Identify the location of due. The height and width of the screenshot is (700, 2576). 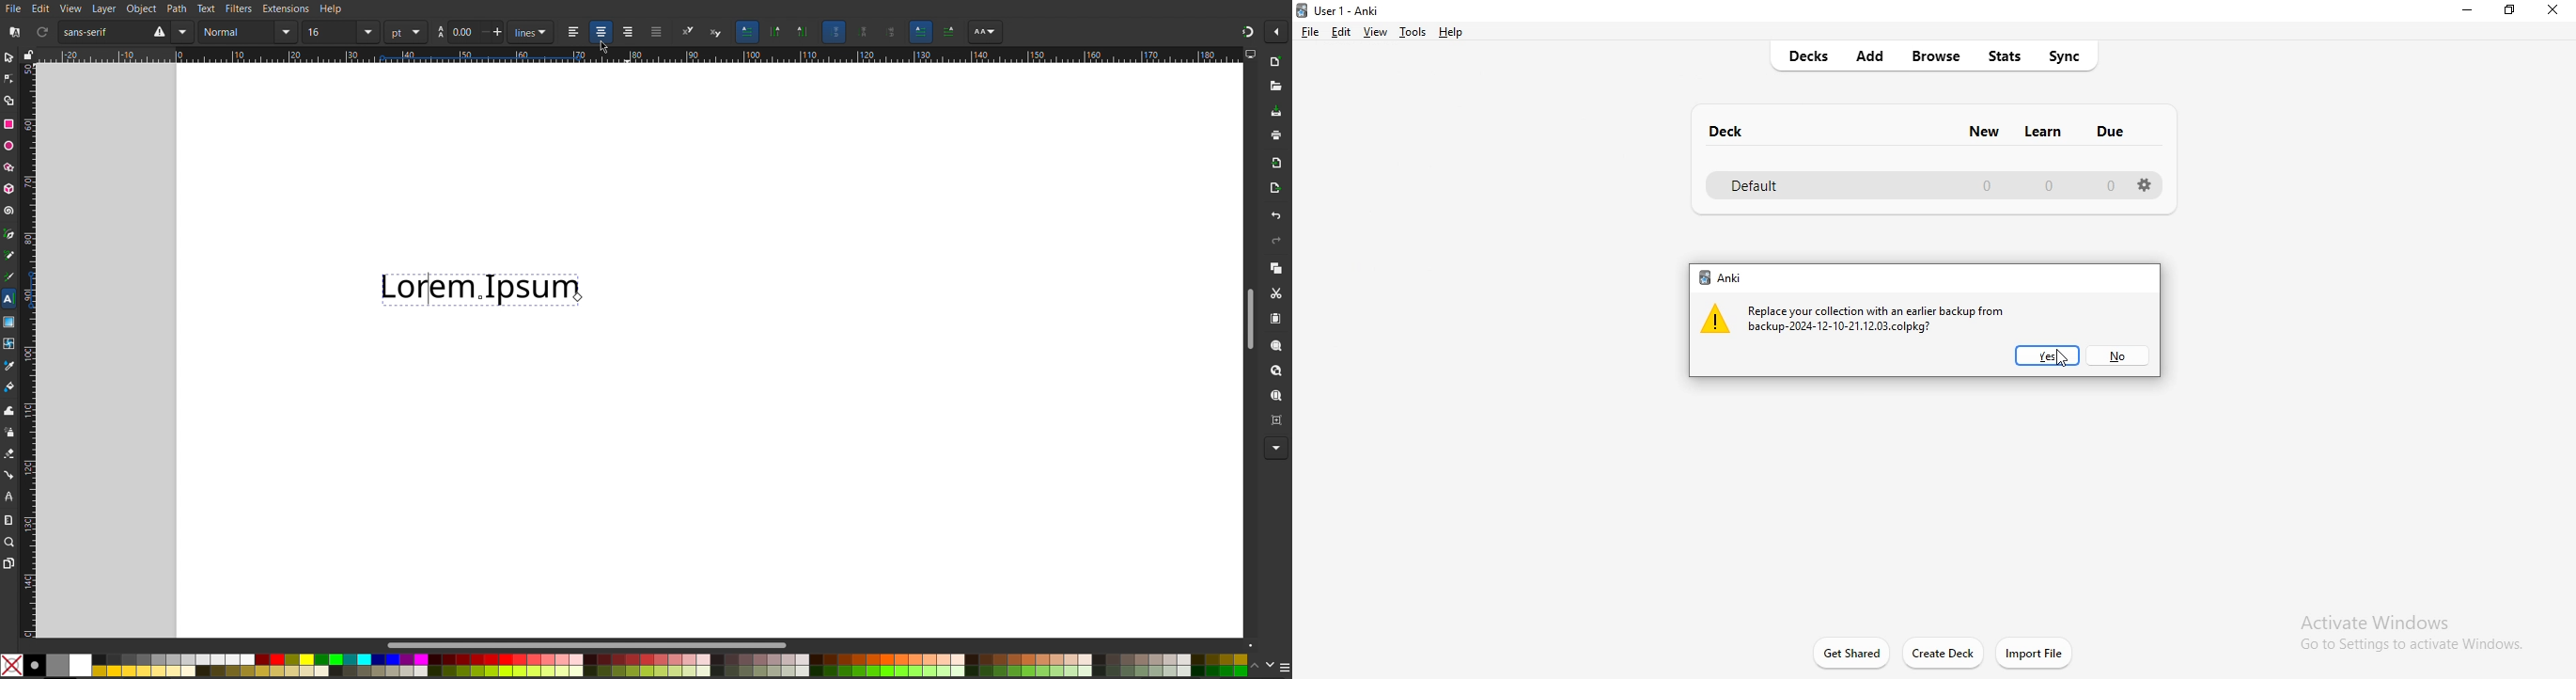
(2111, 134).